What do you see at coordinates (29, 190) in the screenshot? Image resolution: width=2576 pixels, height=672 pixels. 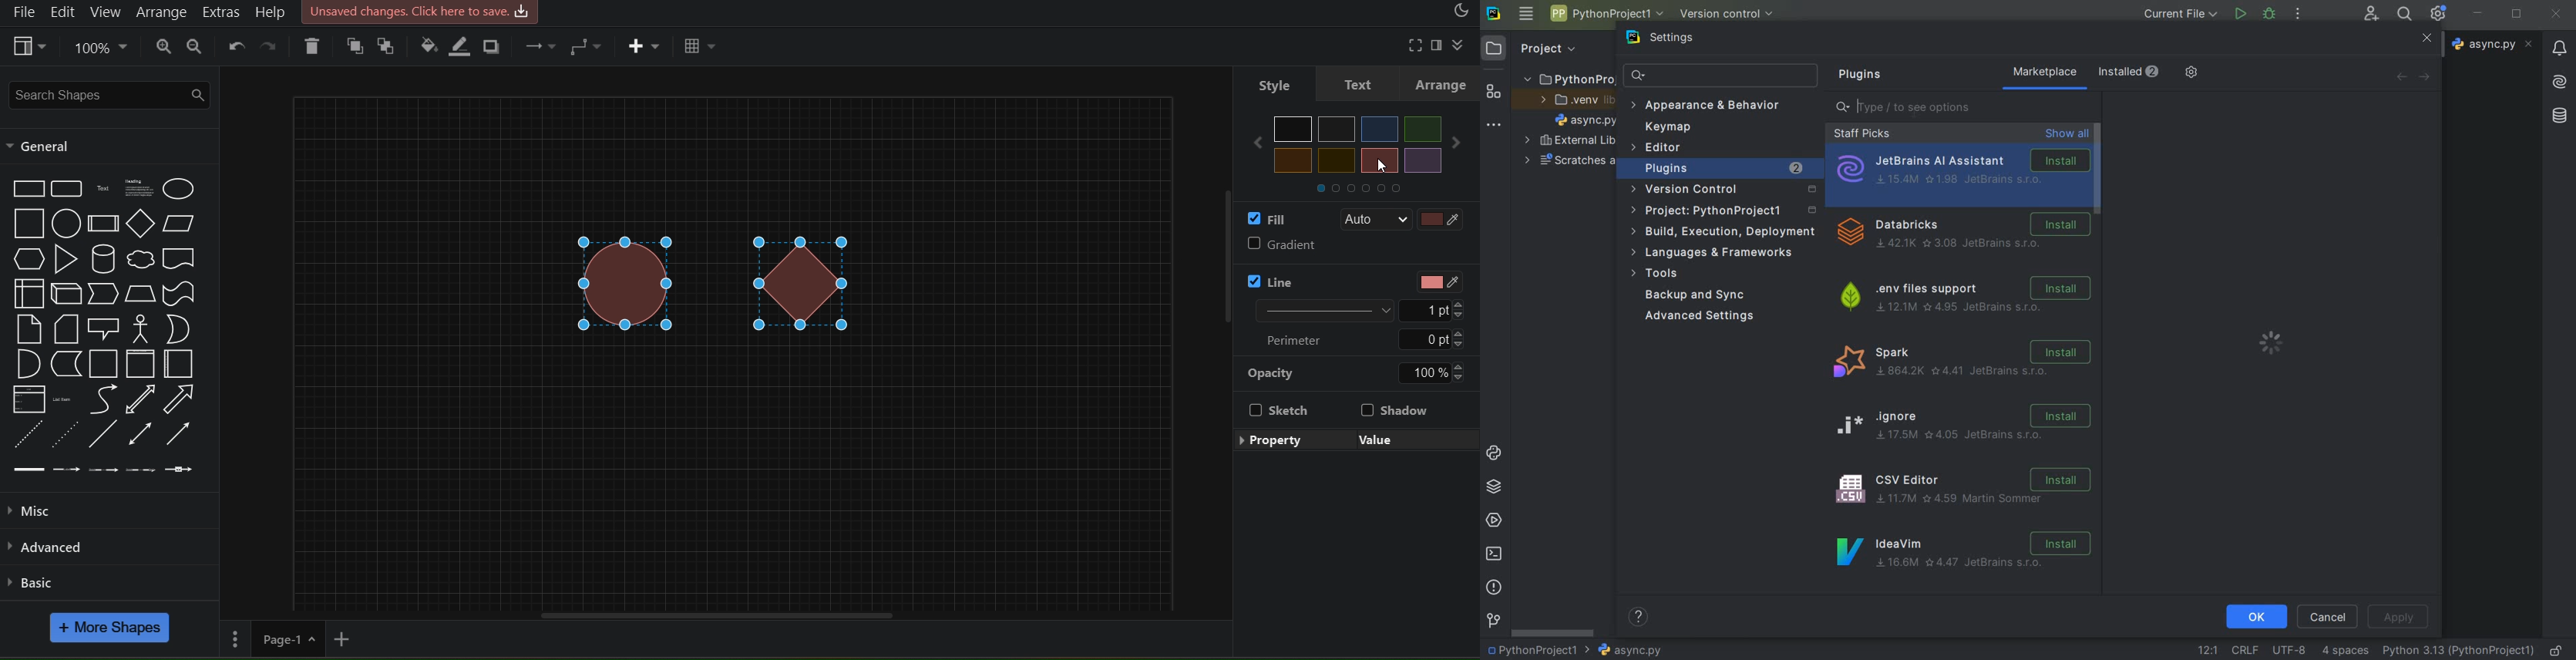 I see `Rectangle` at bounding box center [29, 190].